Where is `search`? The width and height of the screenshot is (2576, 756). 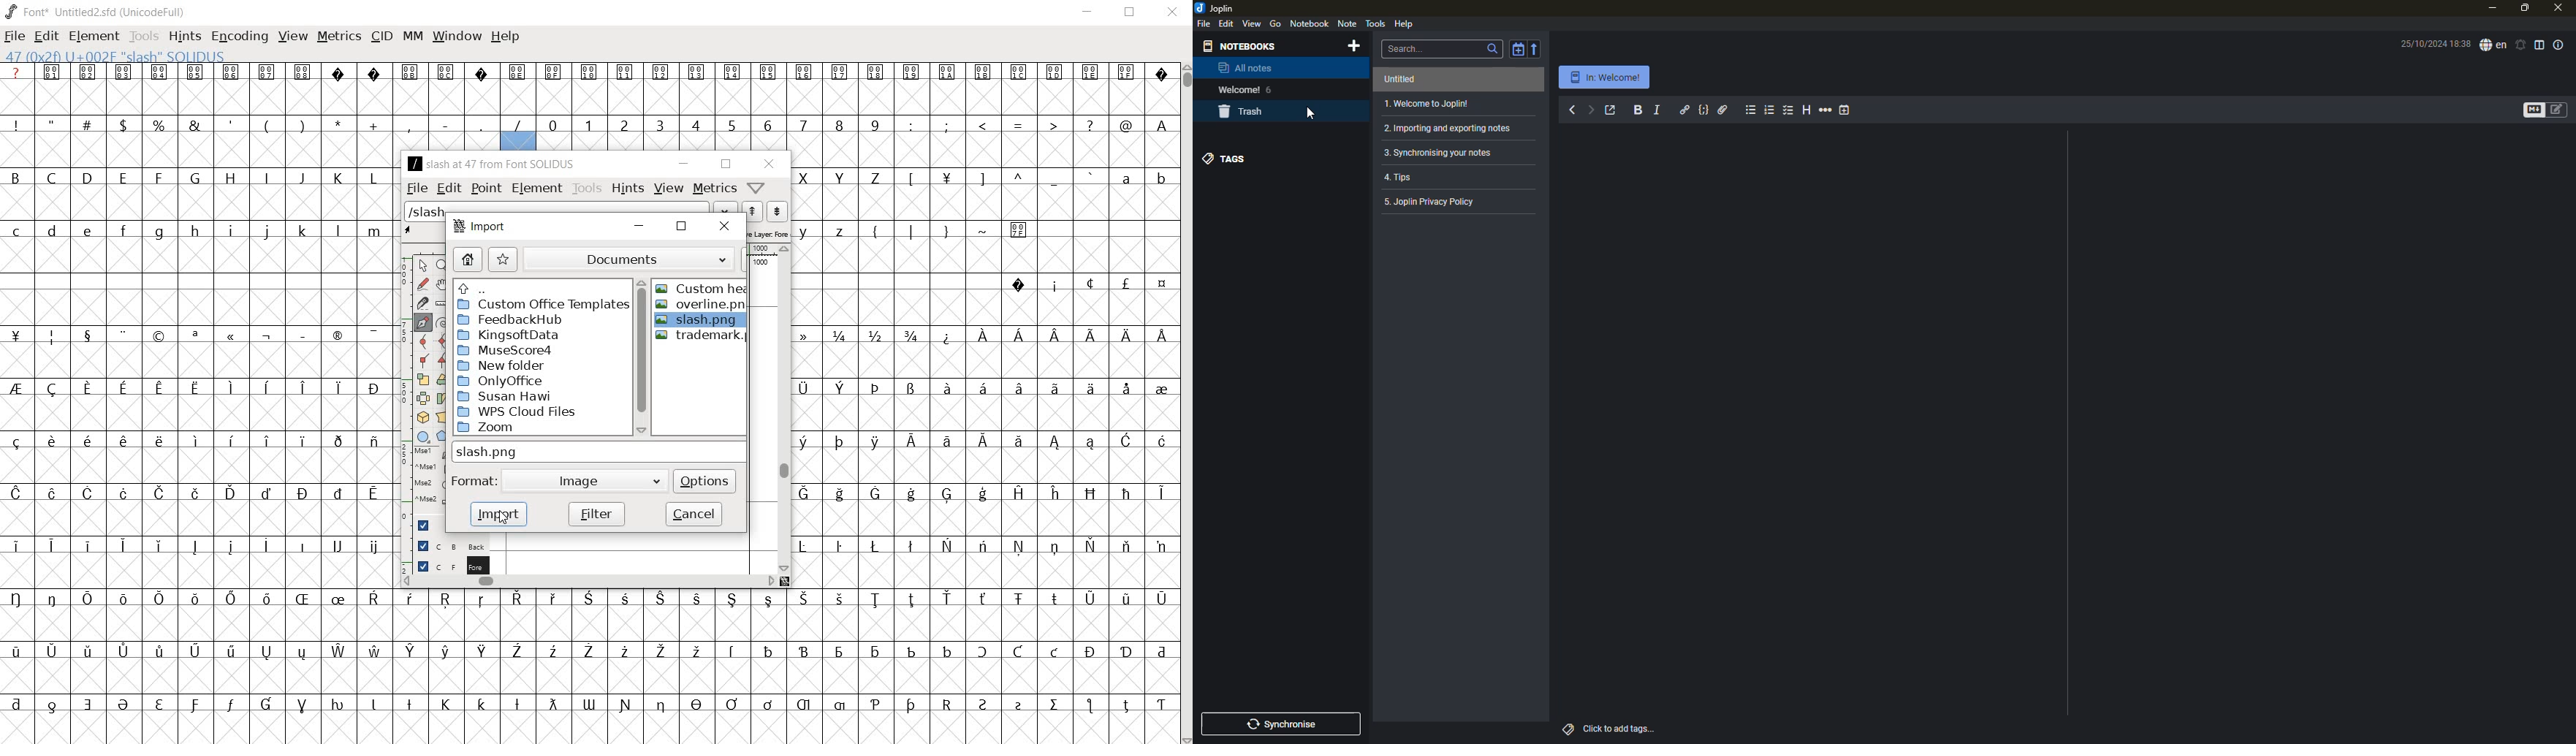 search is located at coordinates (1409, 48).